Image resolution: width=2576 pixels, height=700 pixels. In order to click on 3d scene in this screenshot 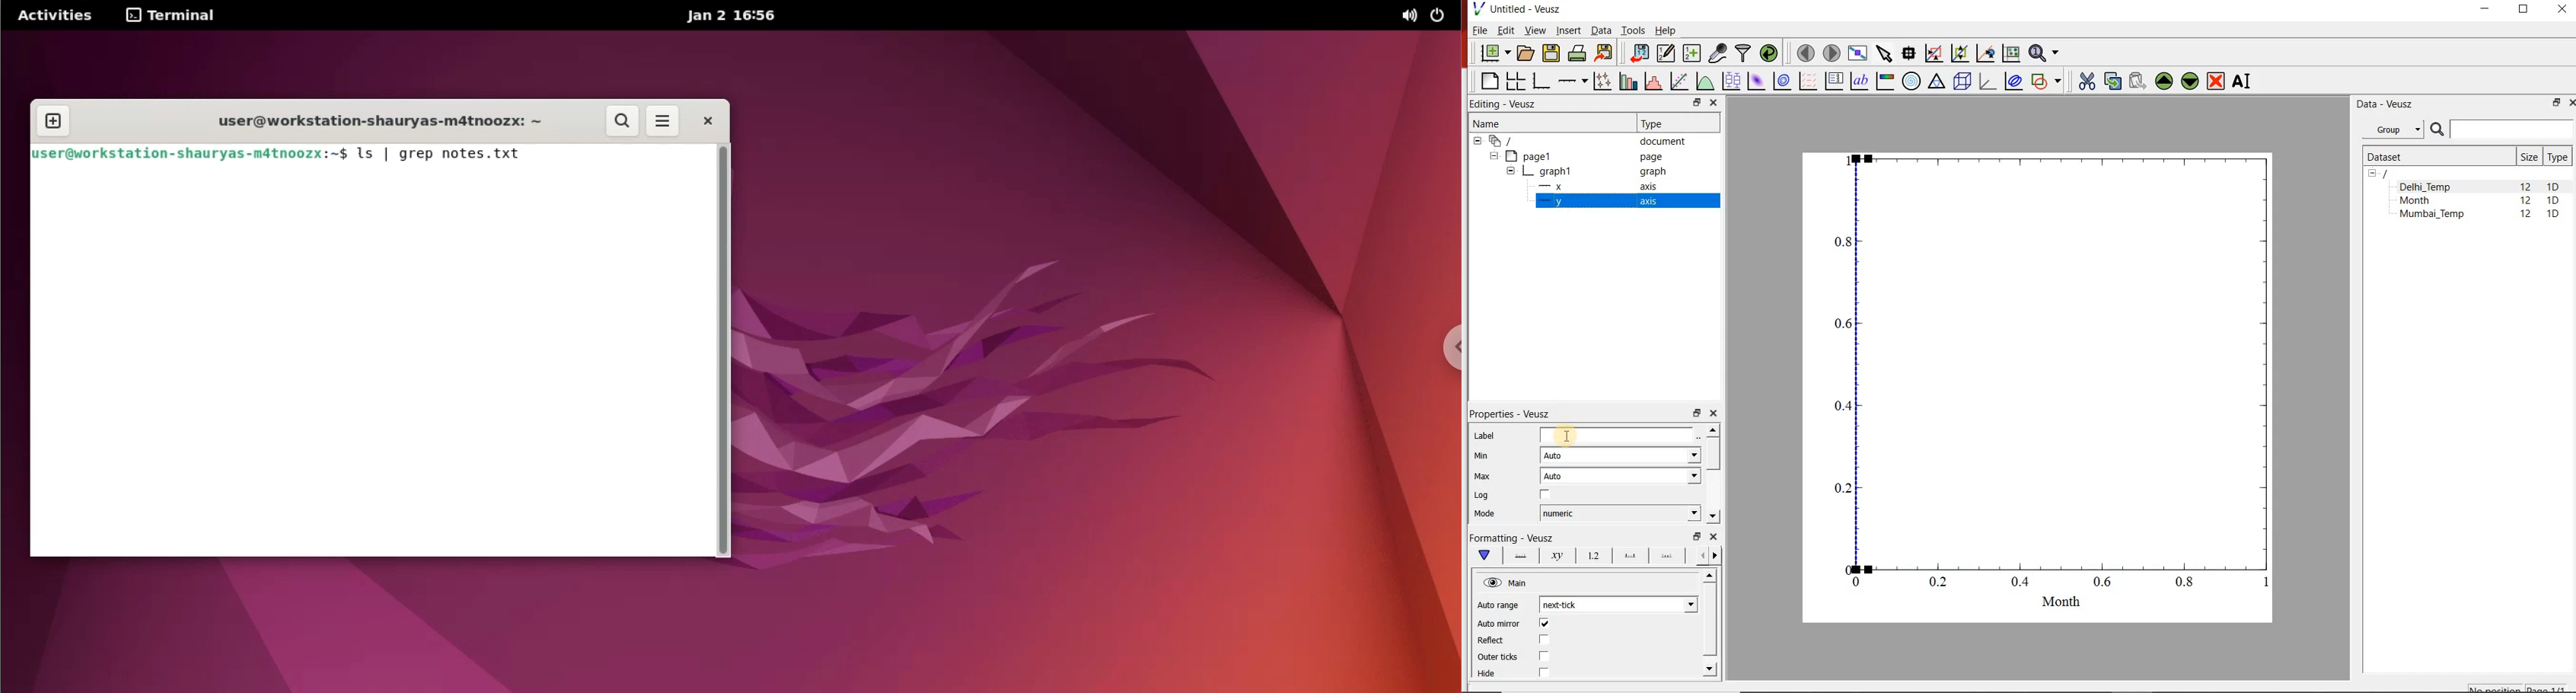, I will do `click(1961, 82)`.